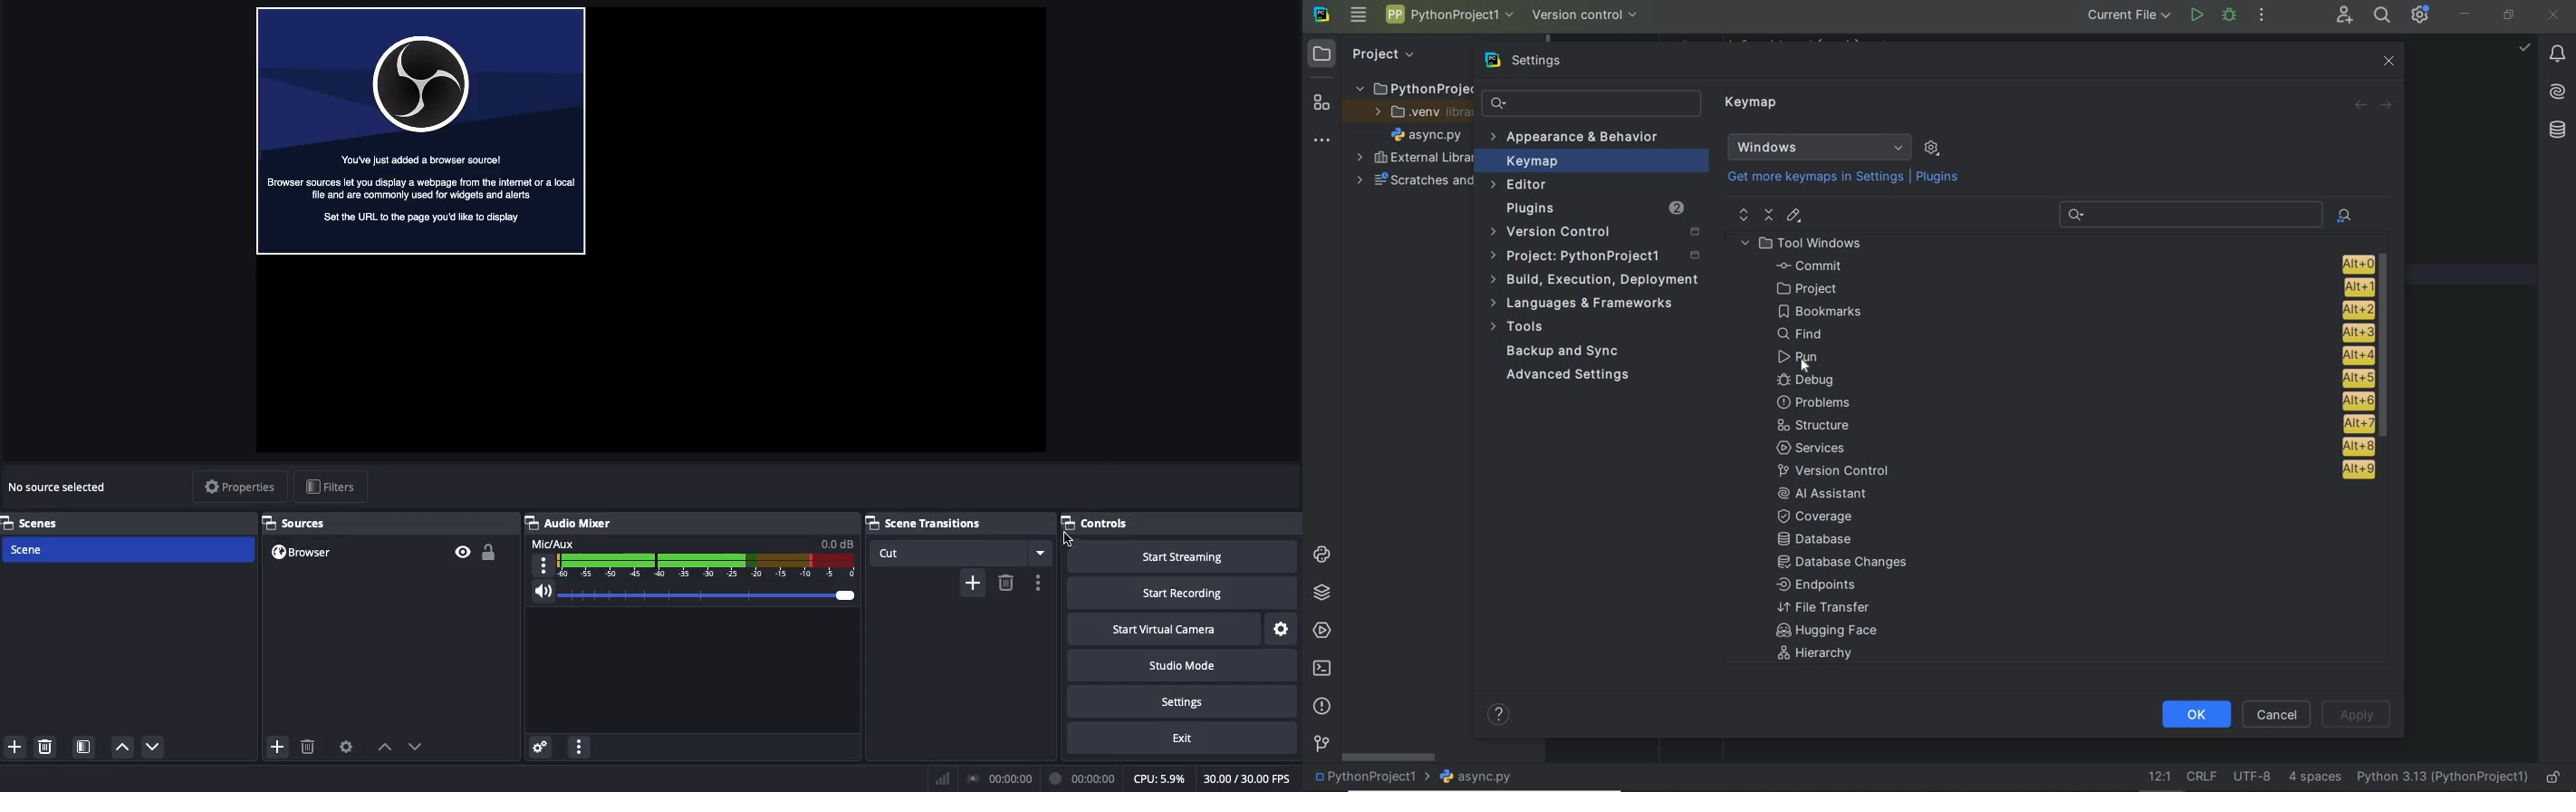 This screenshot has width=2576, height=812. Describe the element at coordinates (1177, 665) in the screenshot. I see `Studio mode` at that location.